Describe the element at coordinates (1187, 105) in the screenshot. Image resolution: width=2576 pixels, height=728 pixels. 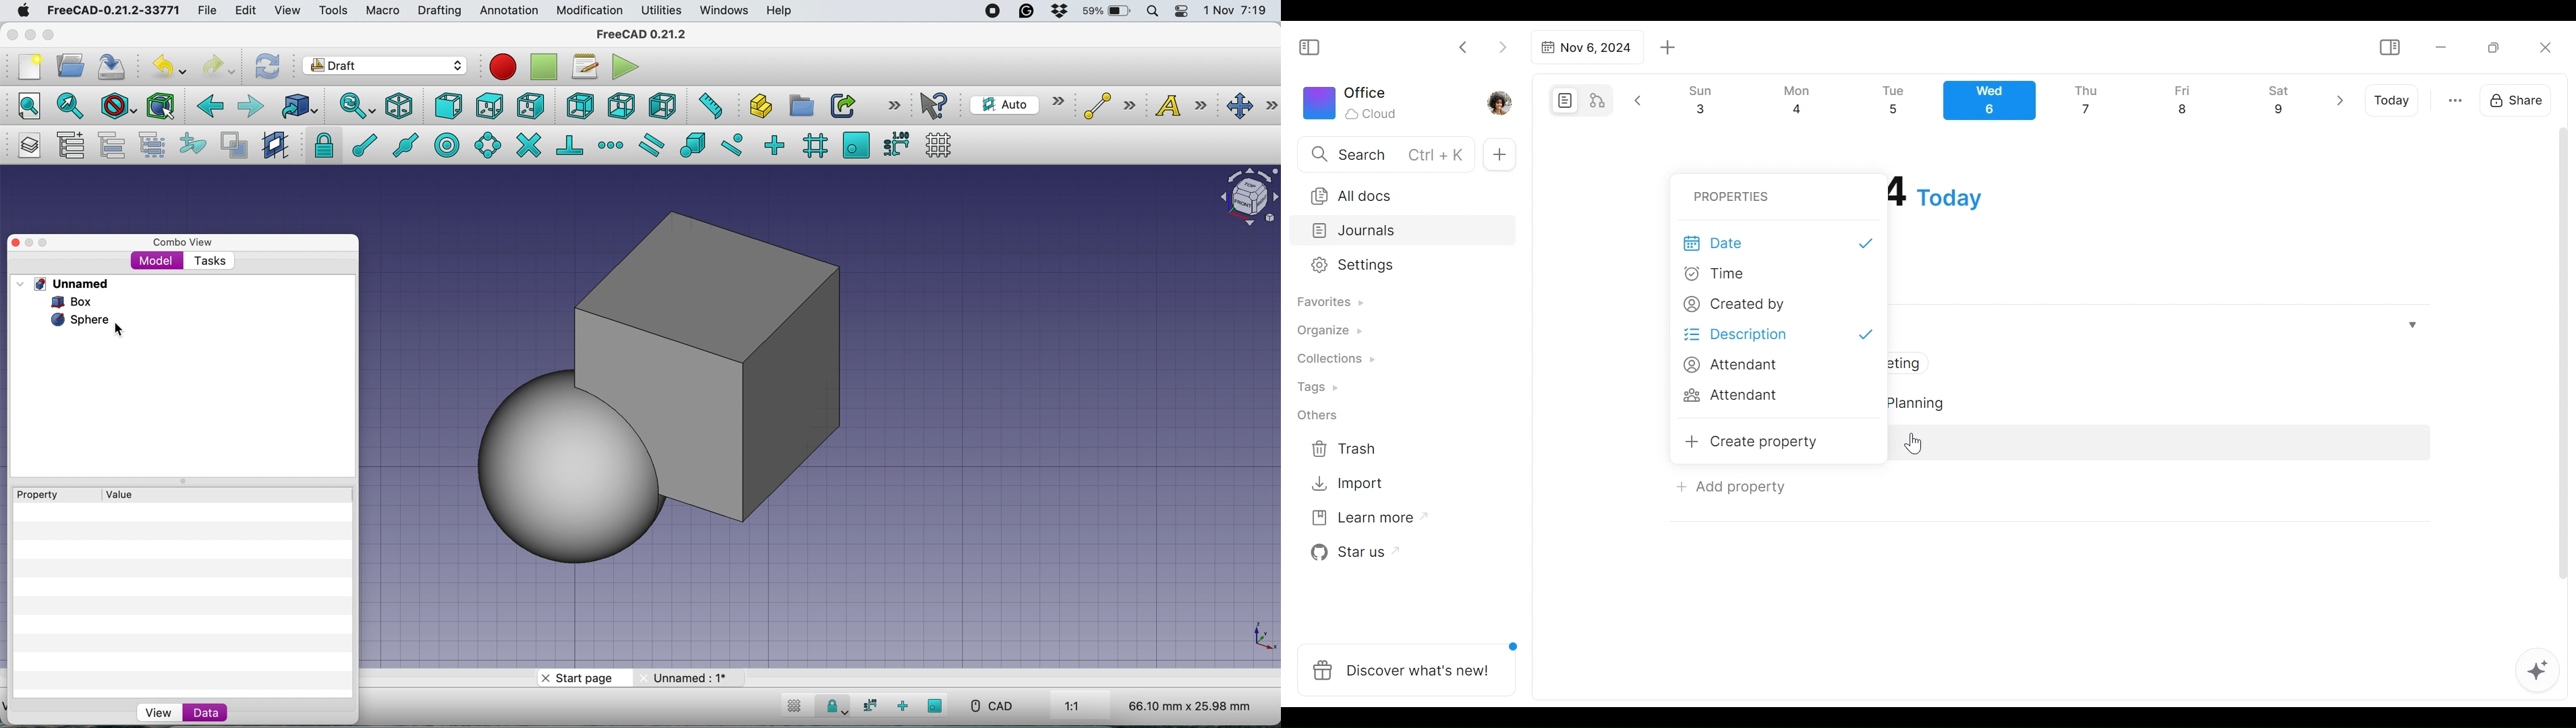
I see `text` at that location.